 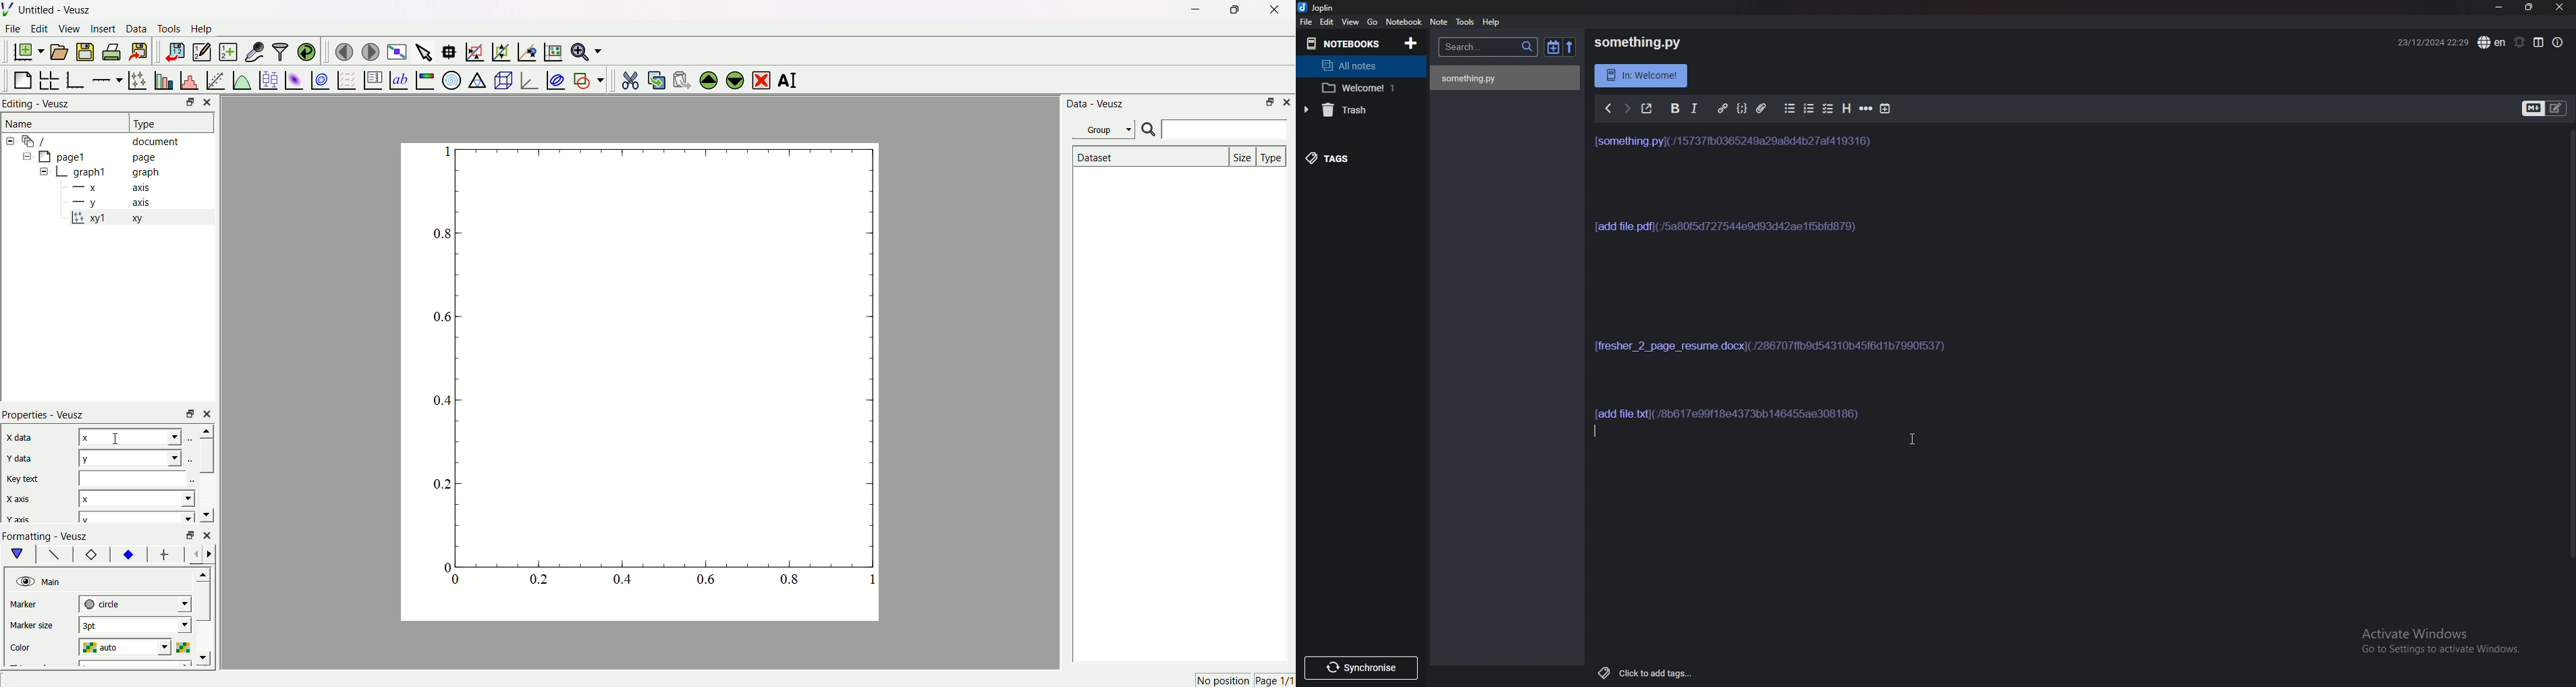 I want to click on [add file.txt](-/8b617e99f18e4373bb 1464552308186)
|, so click(x=1735, y=414).